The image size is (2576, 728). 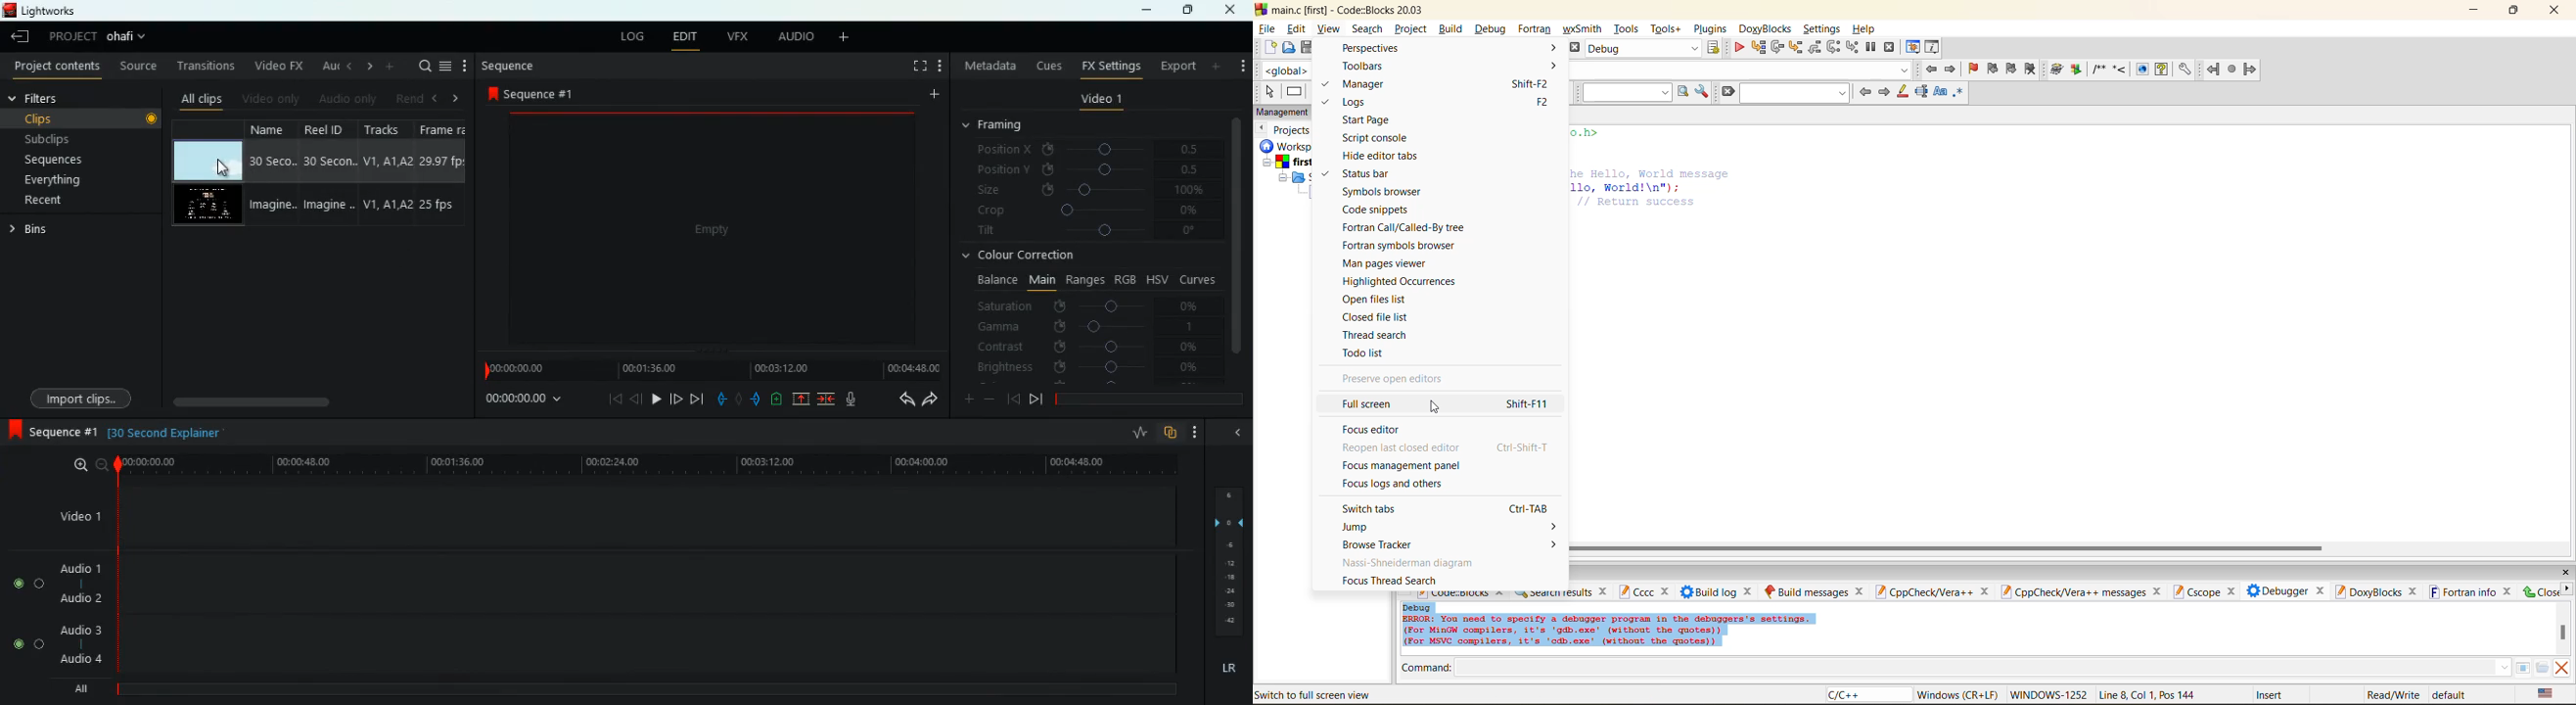 What do you see at coordinates (2033, 68) in the screenshot?
I see `clear bookmarks` at bounding box center [2033, 68].